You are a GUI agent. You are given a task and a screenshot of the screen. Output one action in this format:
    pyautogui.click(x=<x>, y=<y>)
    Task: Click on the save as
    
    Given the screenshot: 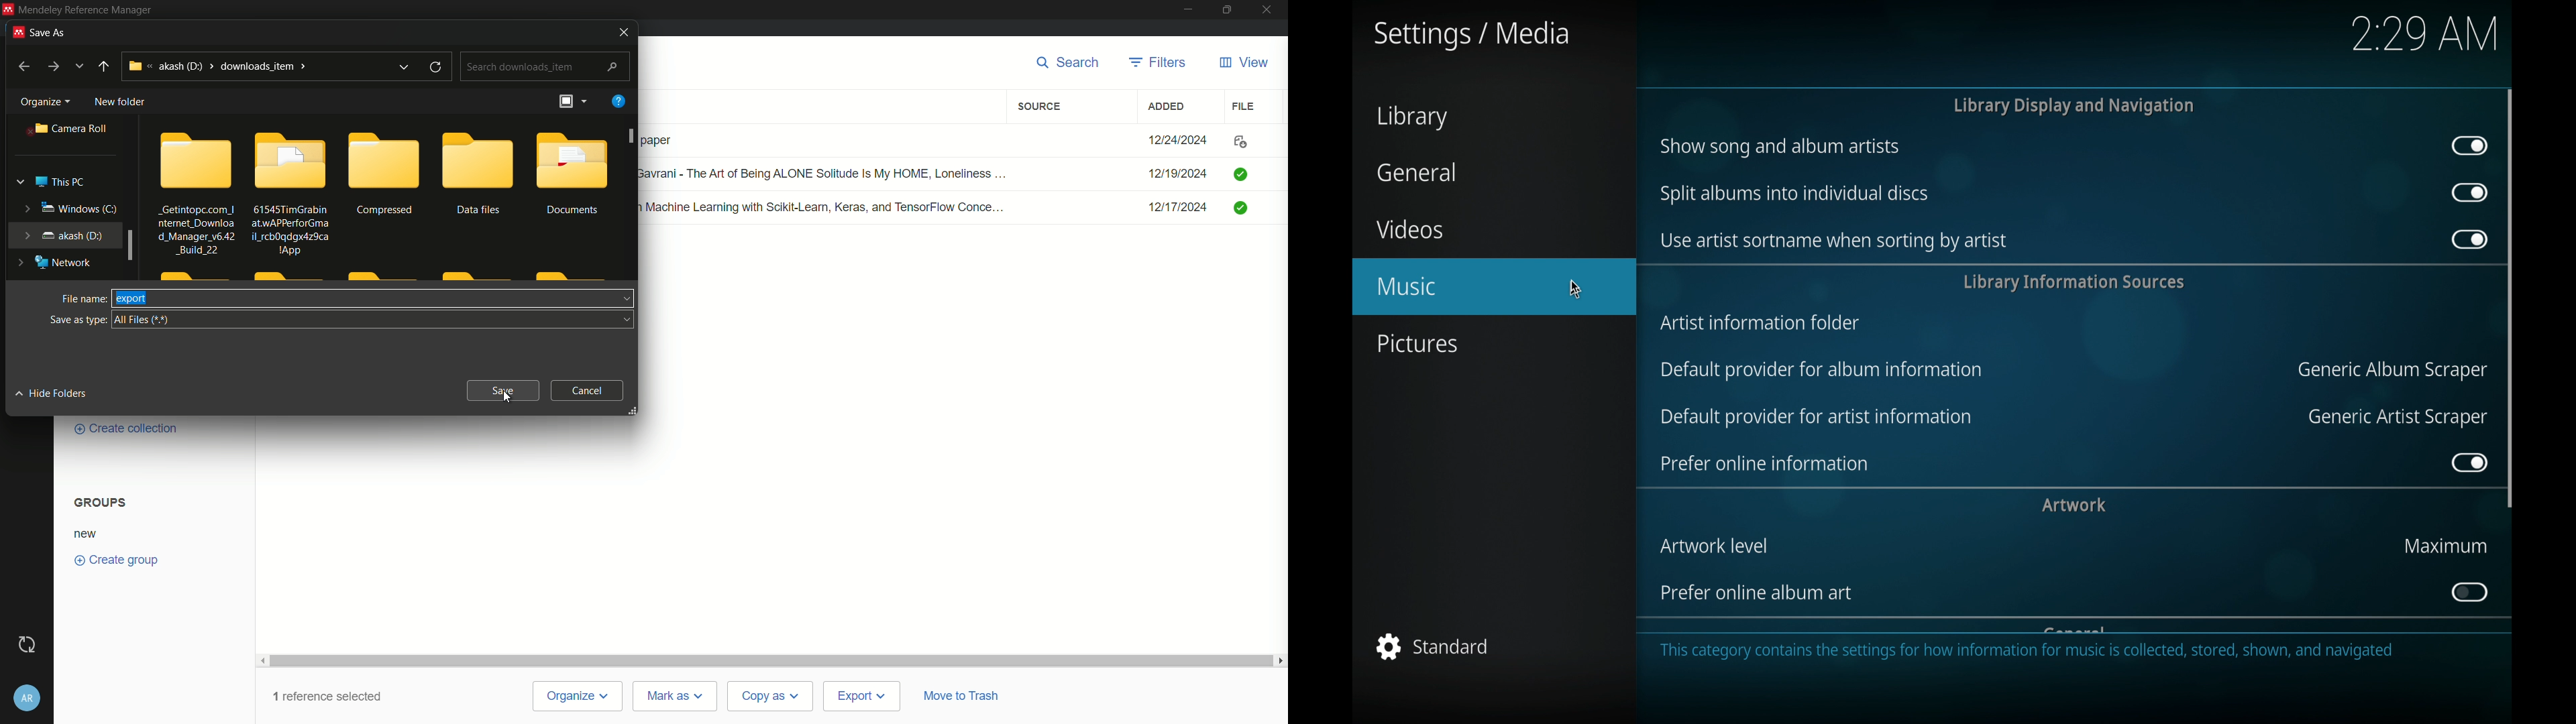 What is the action you would take?
    pyautogui.click(x=51, y=34)
    